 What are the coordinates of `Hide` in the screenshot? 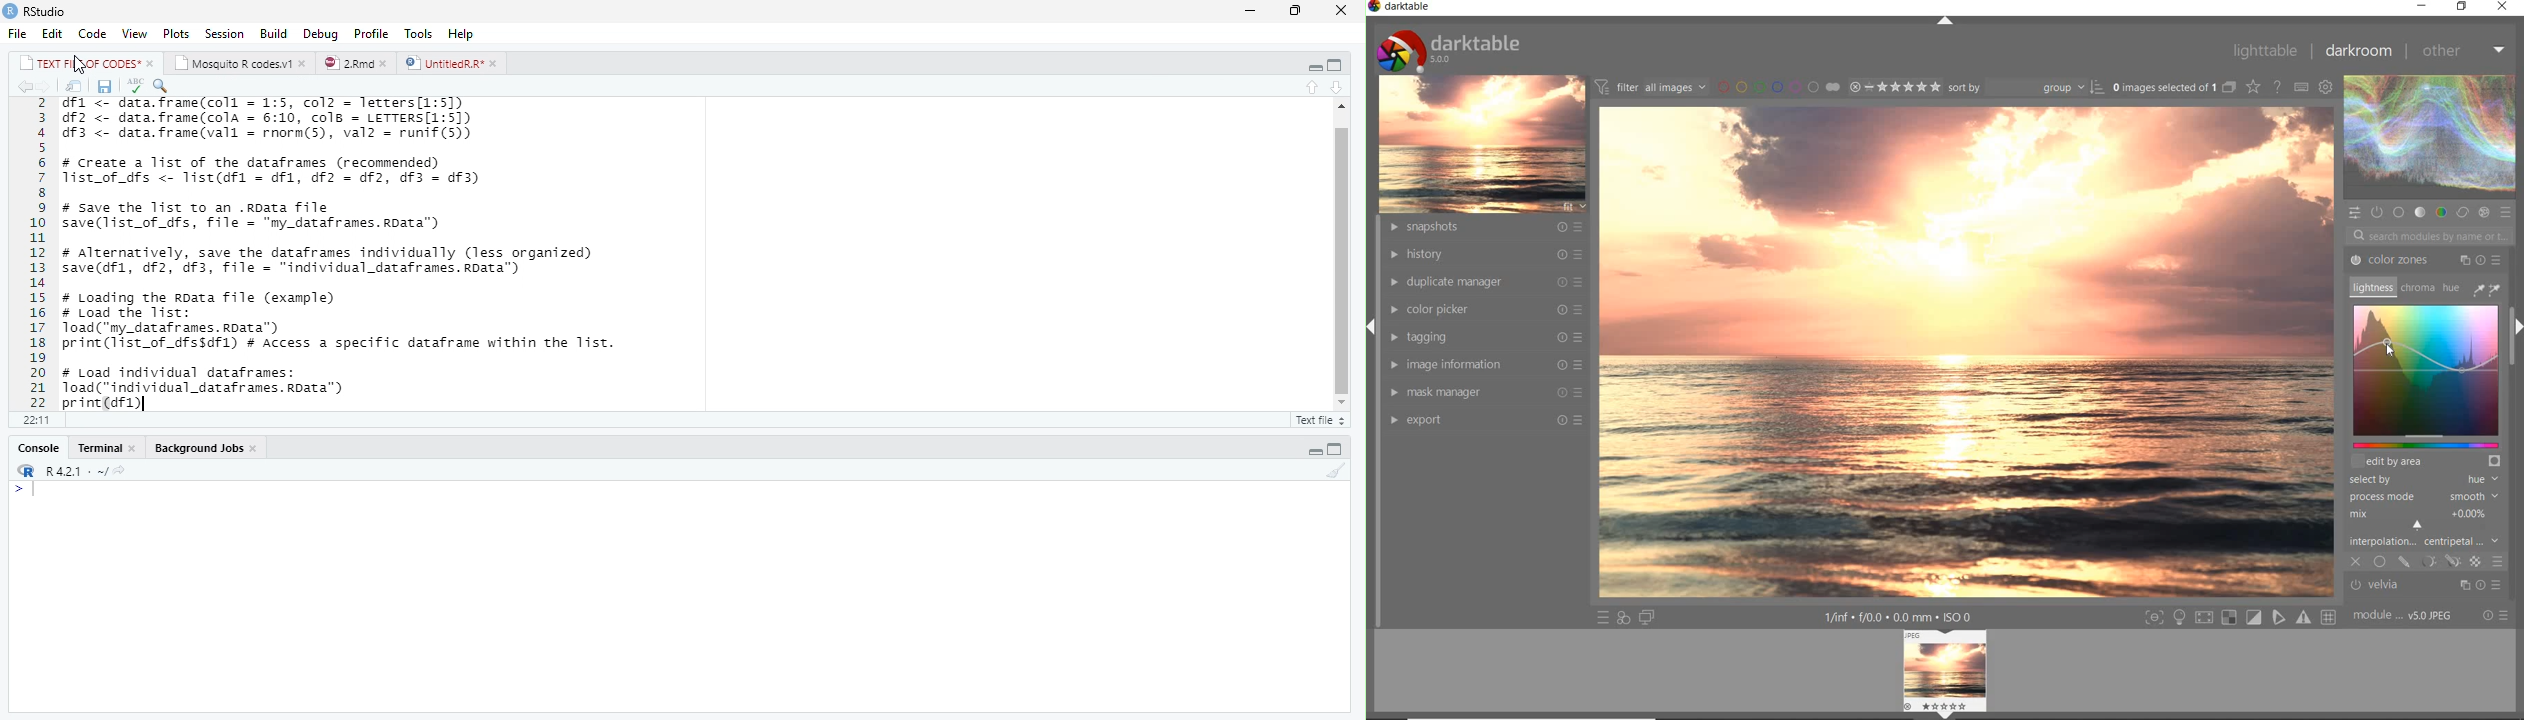 It's located at (1312, 65).